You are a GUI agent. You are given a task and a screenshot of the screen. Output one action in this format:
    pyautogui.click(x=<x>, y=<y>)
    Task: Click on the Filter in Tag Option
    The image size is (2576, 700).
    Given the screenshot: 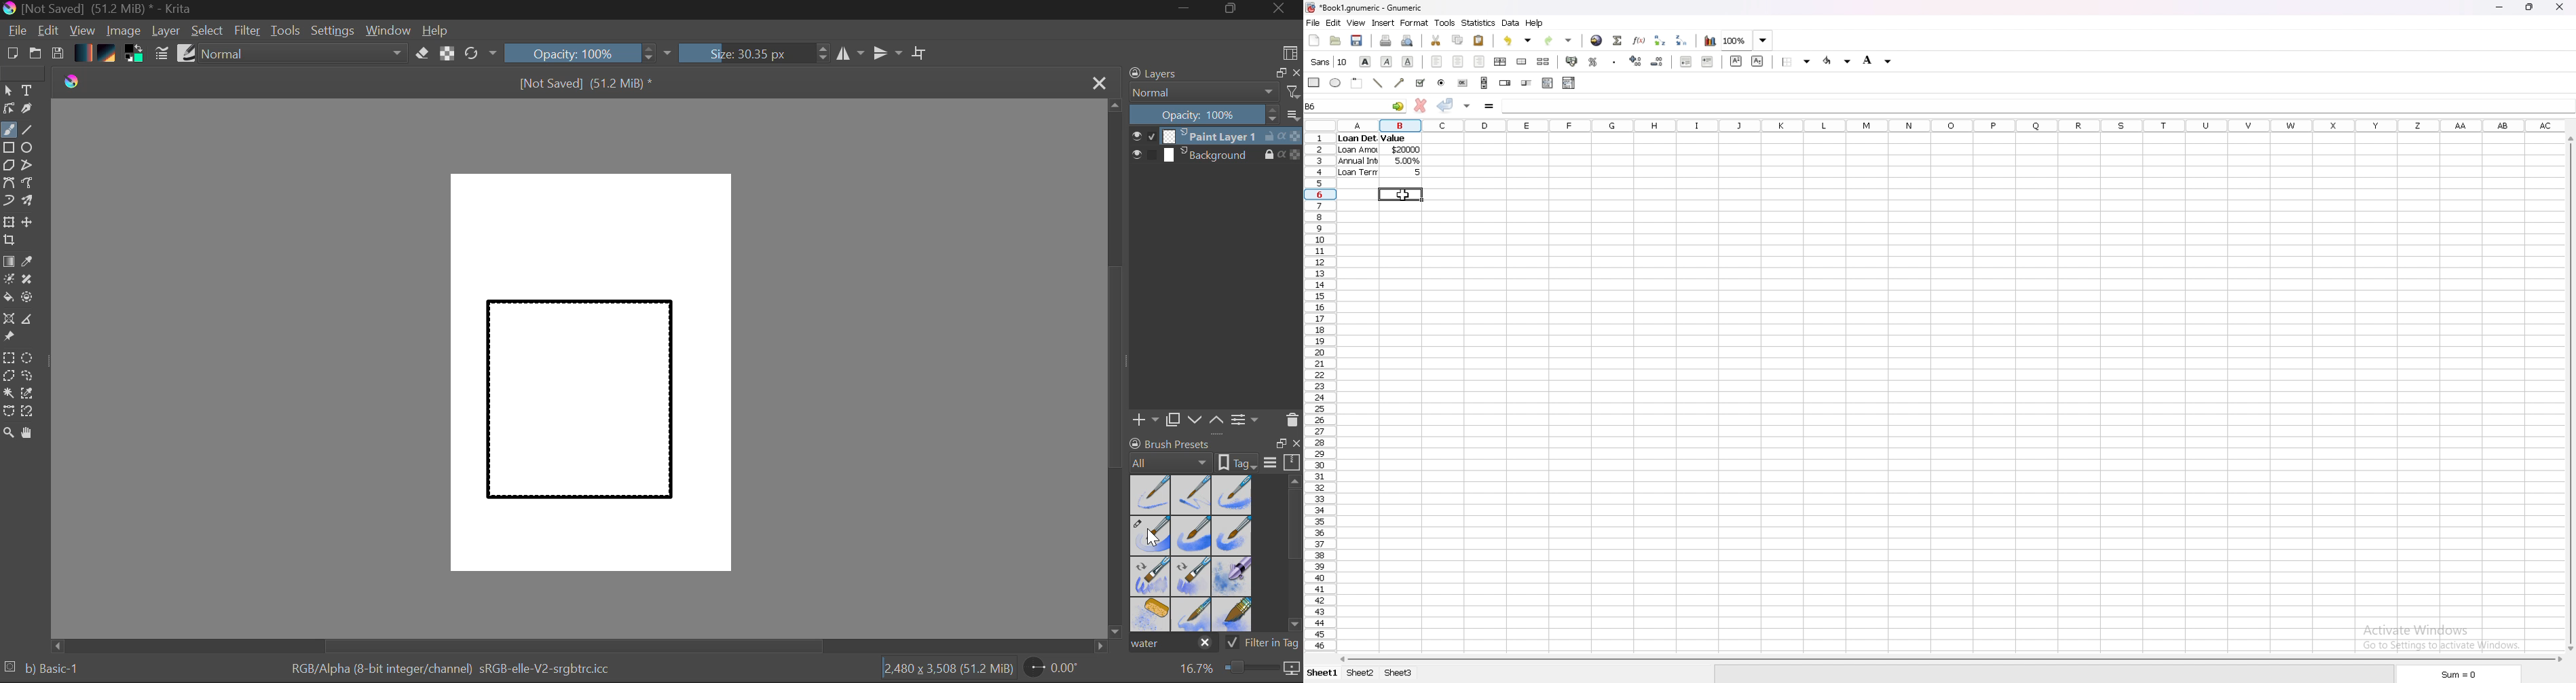 What is the action you would take?
    pyautogui.click(x=1263, y=644)
    